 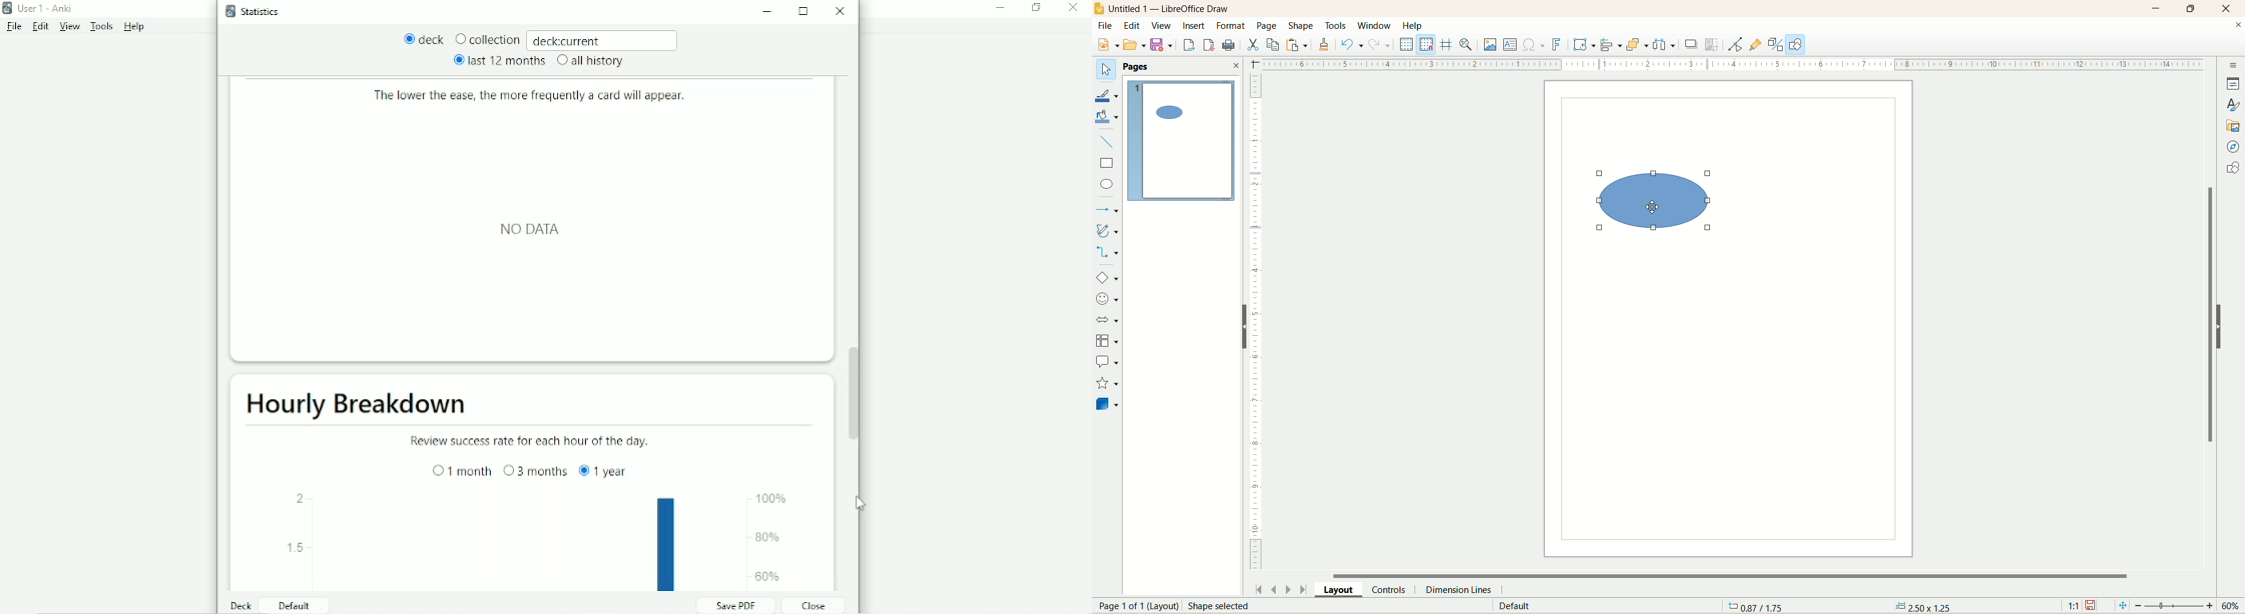 What do you see at coordinates (1327, 44) in the screenshot?
I see `clone formatting` at bounding box center [1327, 44].